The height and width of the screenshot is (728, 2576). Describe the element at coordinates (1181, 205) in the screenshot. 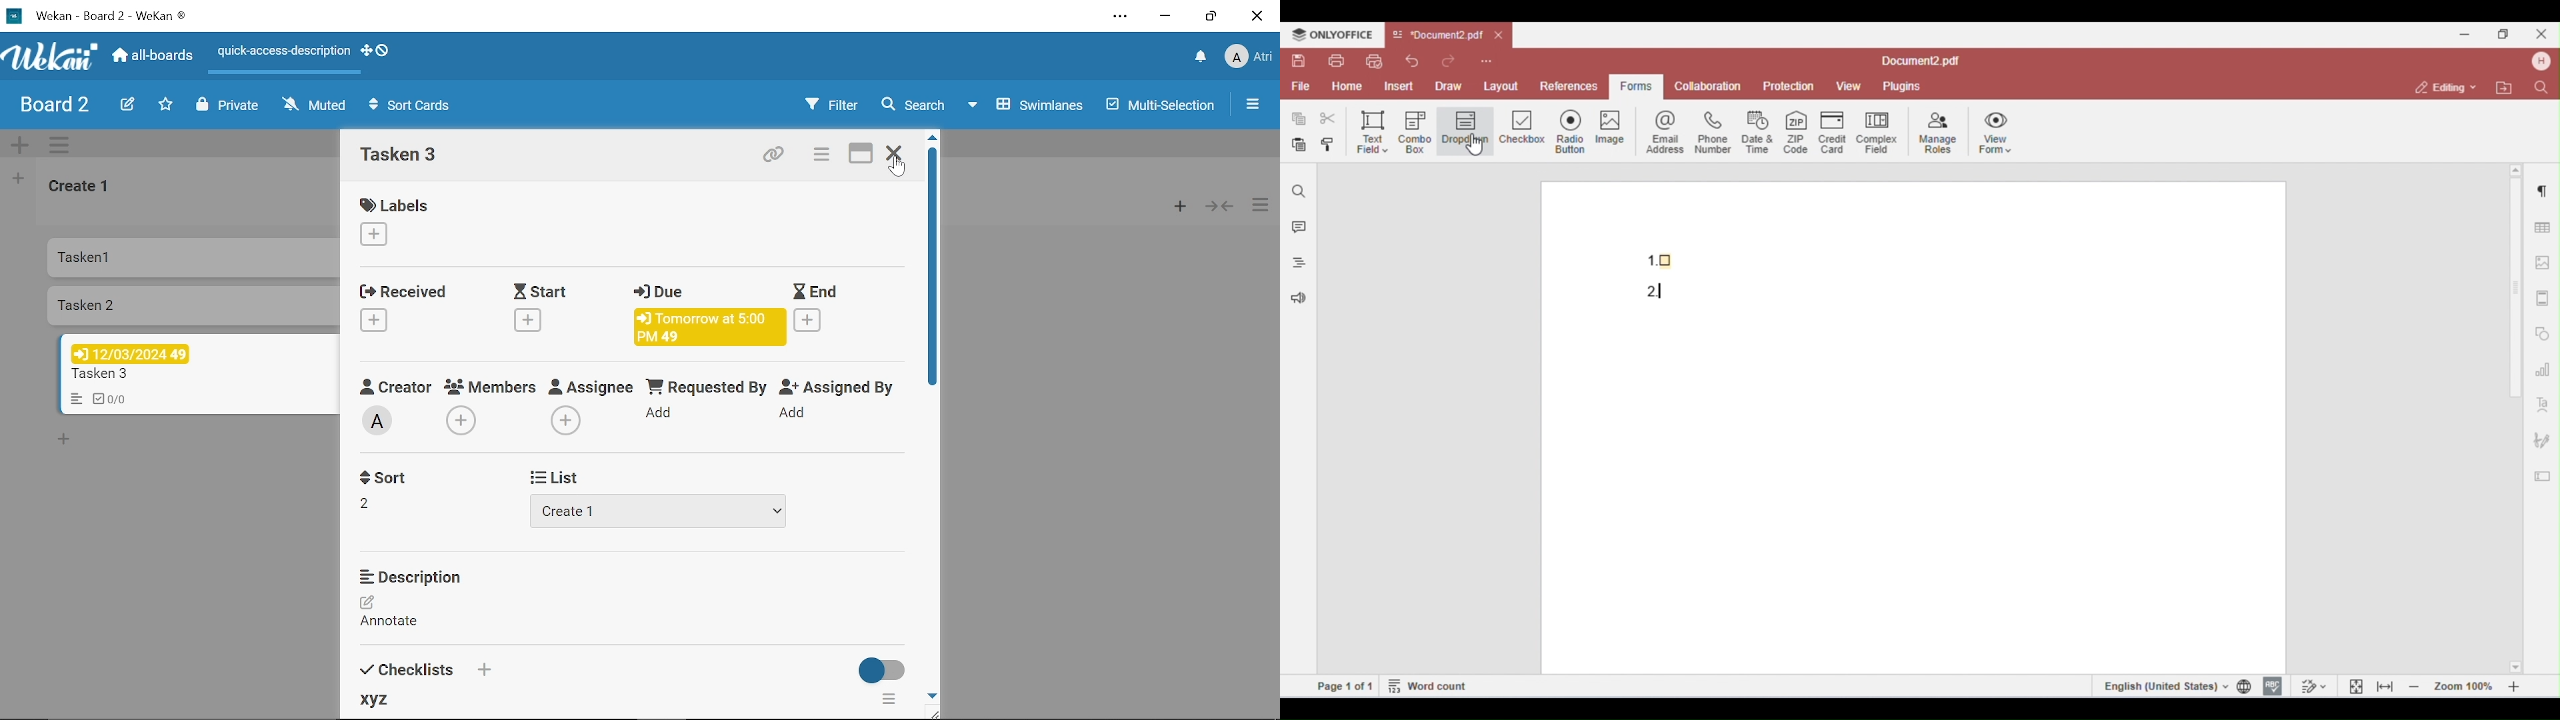

I see `Add` at that location.